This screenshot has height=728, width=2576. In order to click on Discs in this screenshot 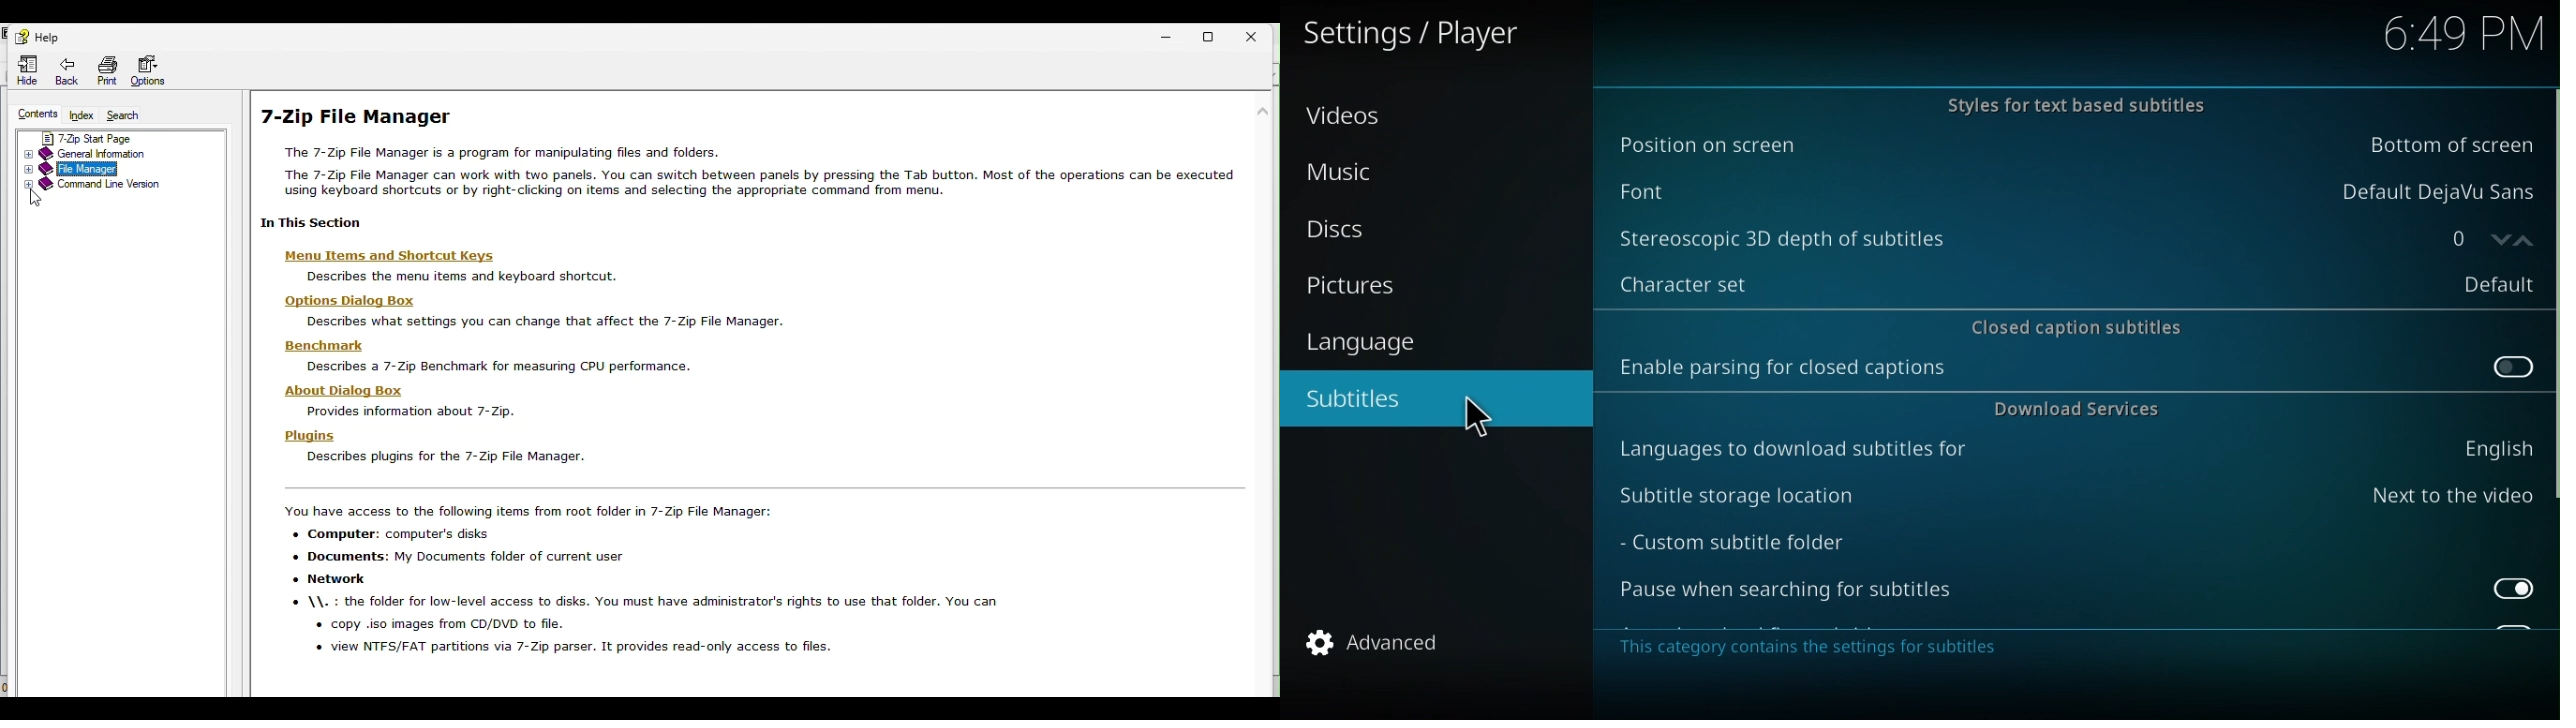, I will do `click(1347, 229)`.